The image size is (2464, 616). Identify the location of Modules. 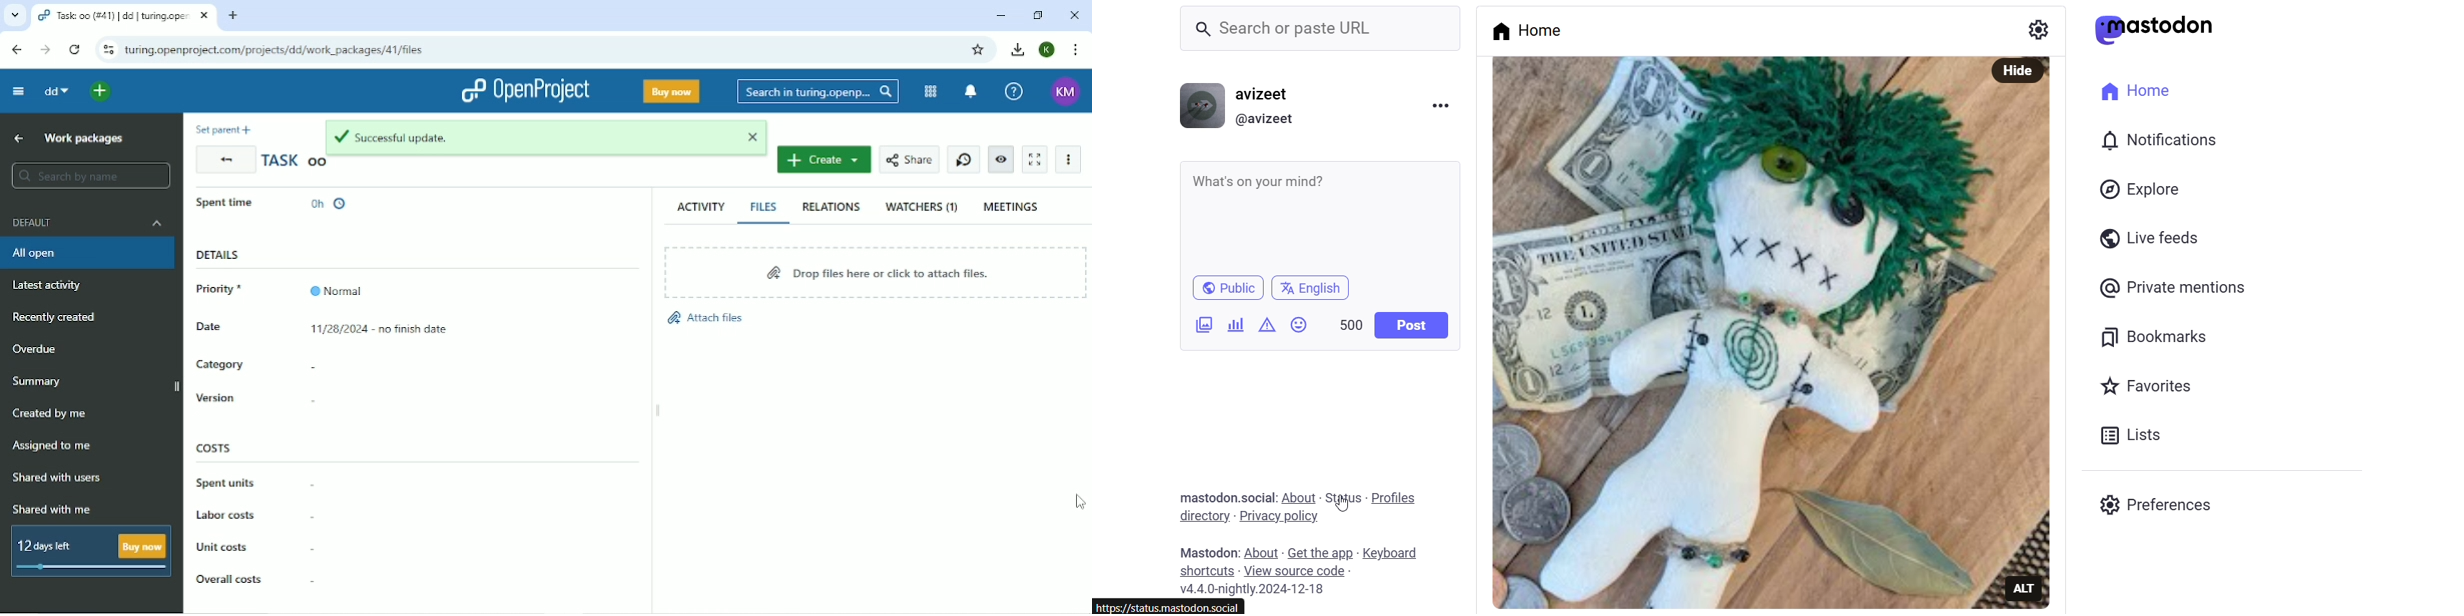
(930, 91).